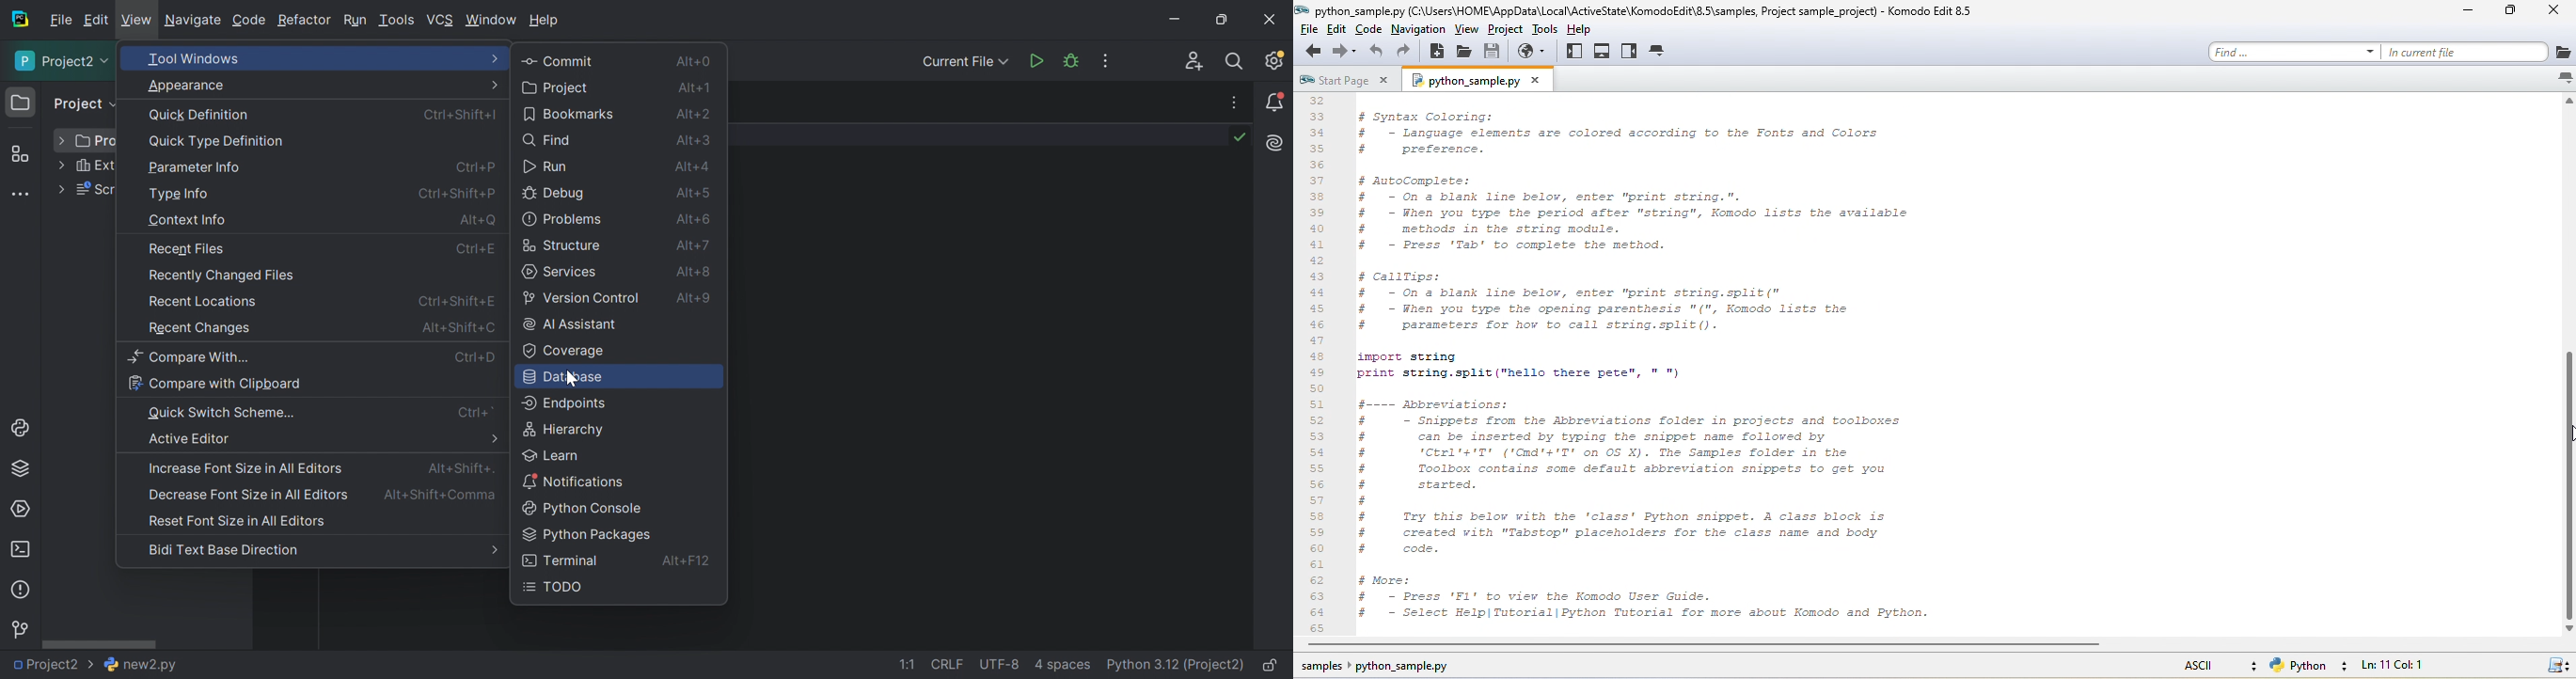 This screenshot has width=2576, height=700. What do you see at coordinates (2466, 14) in the screenshot?
I see `minimize` at bounding box center [2466, 14].